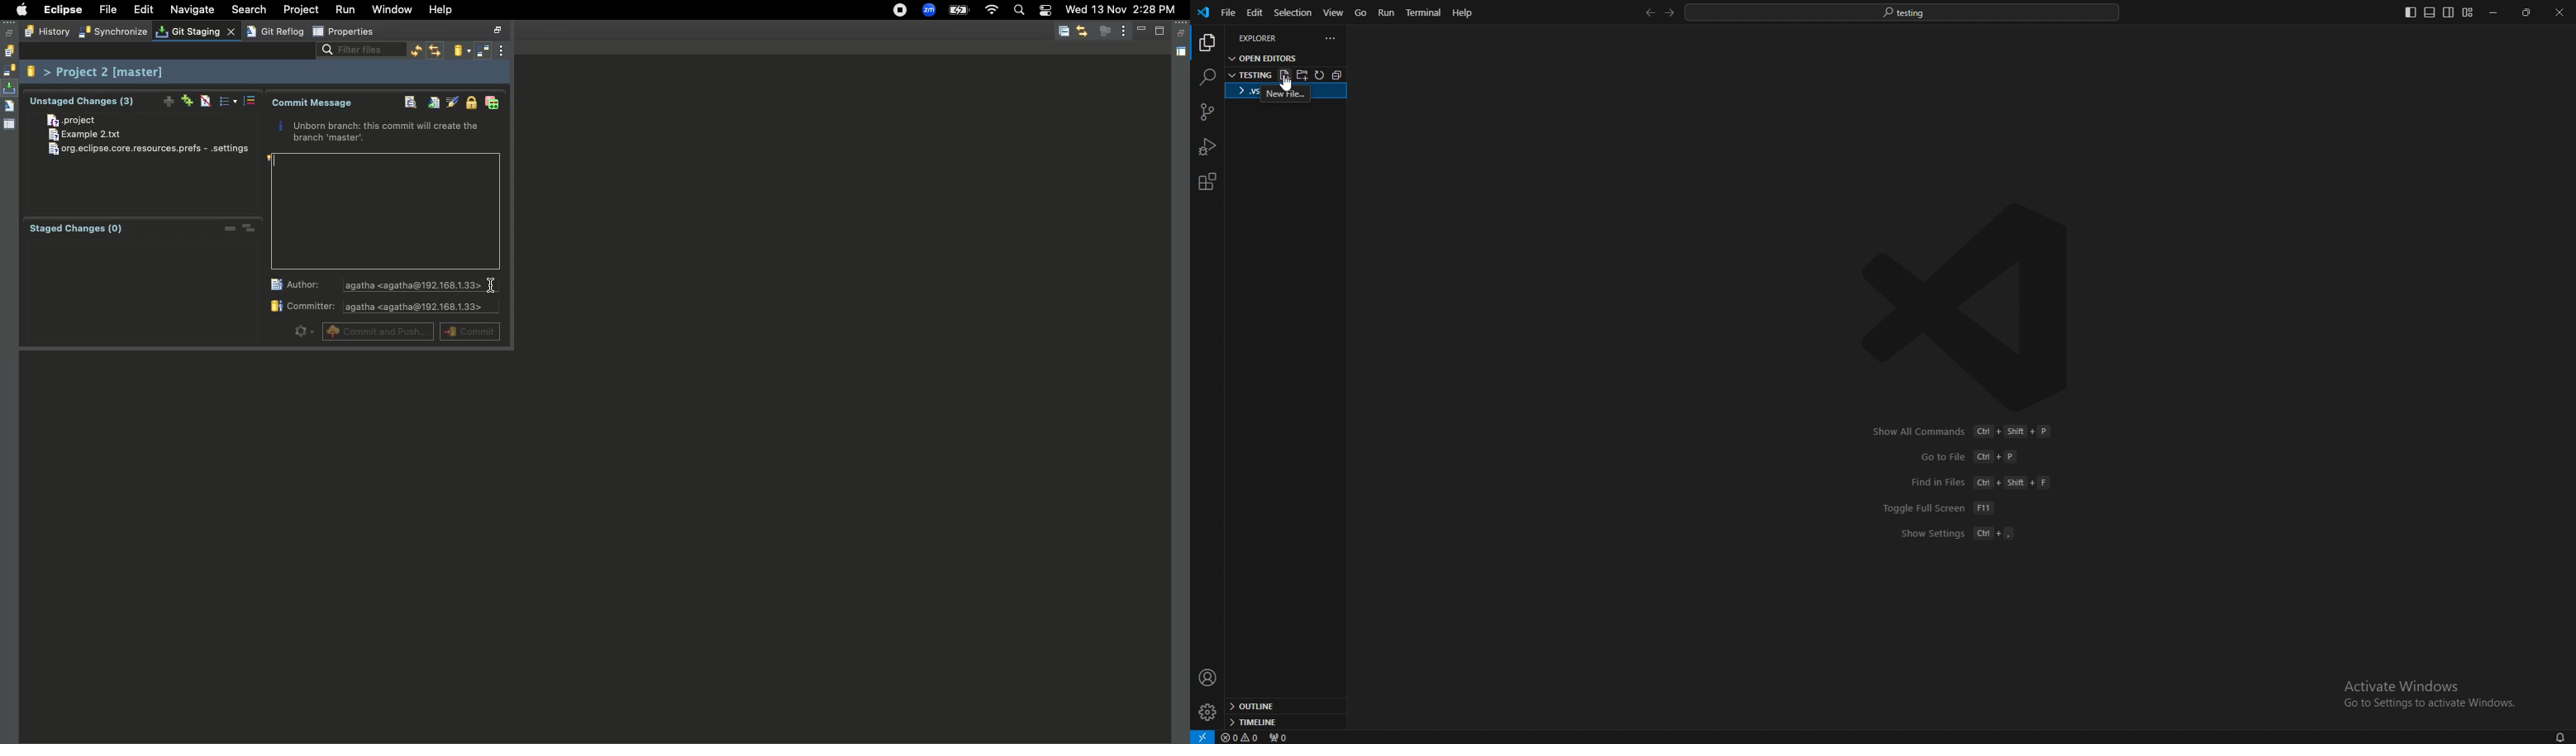 The width and height of the screenshot is (2576, 756). I want to click on run, so click(1388, 12).